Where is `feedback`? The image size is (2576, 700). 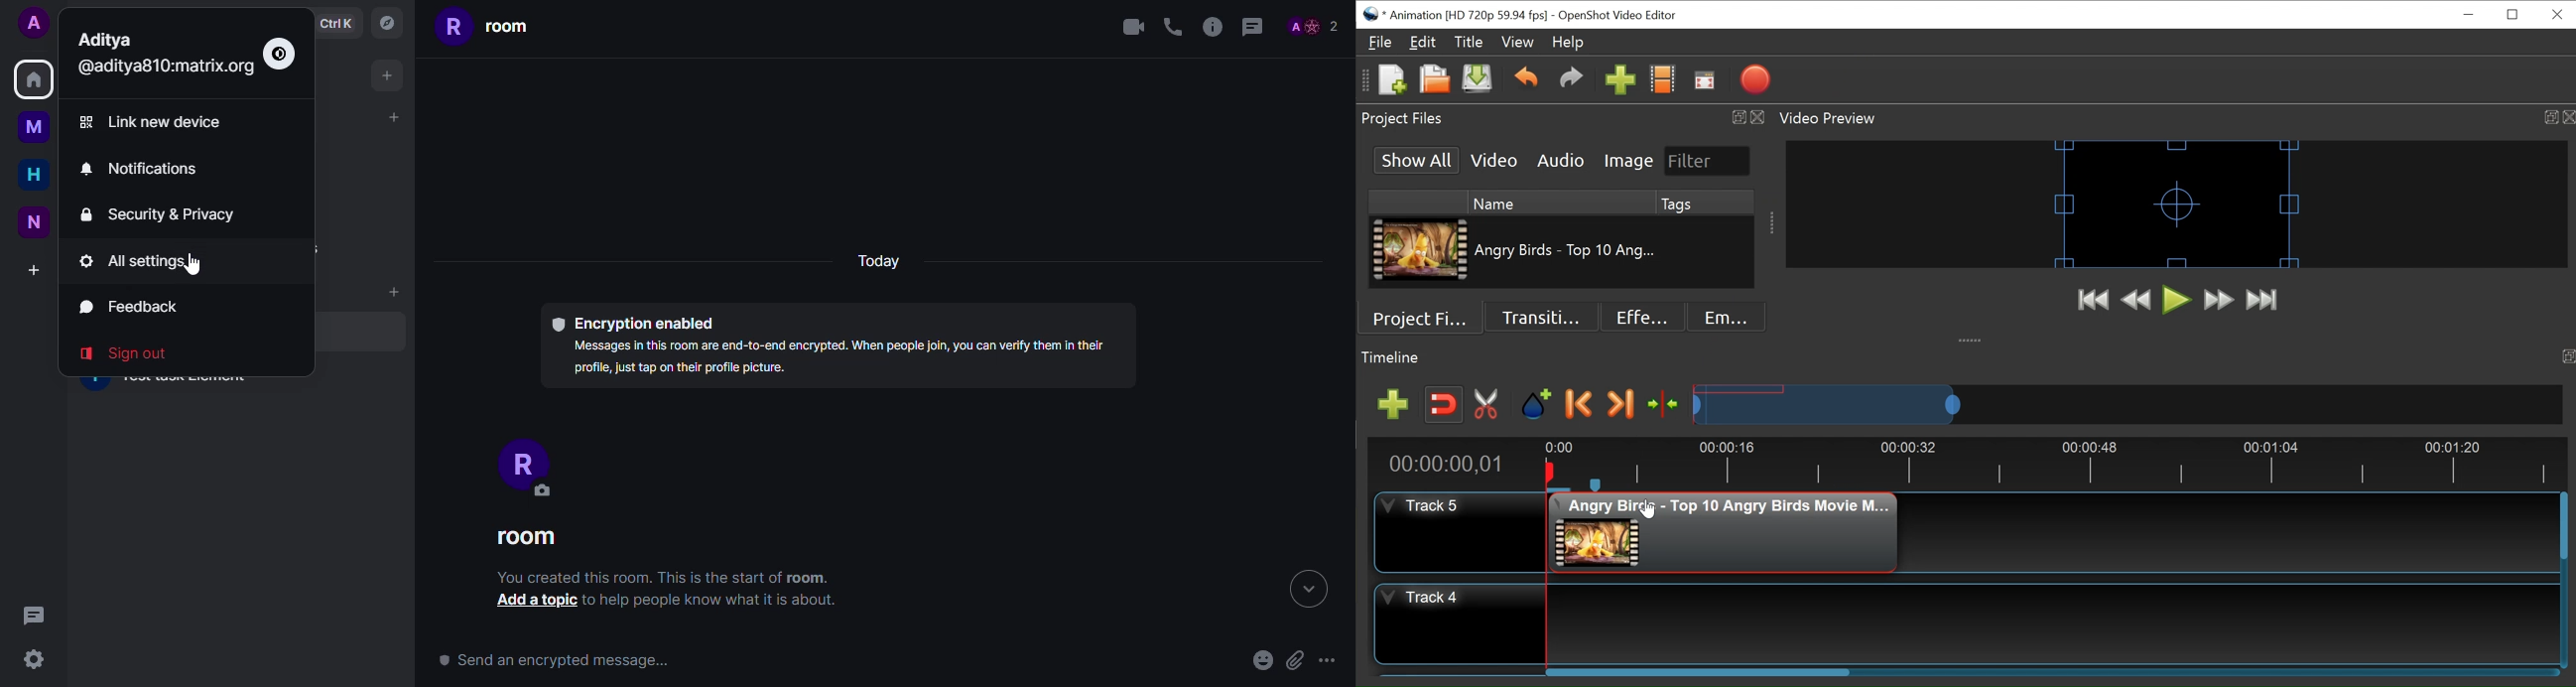
feedback is located at coordinates (133, 306).